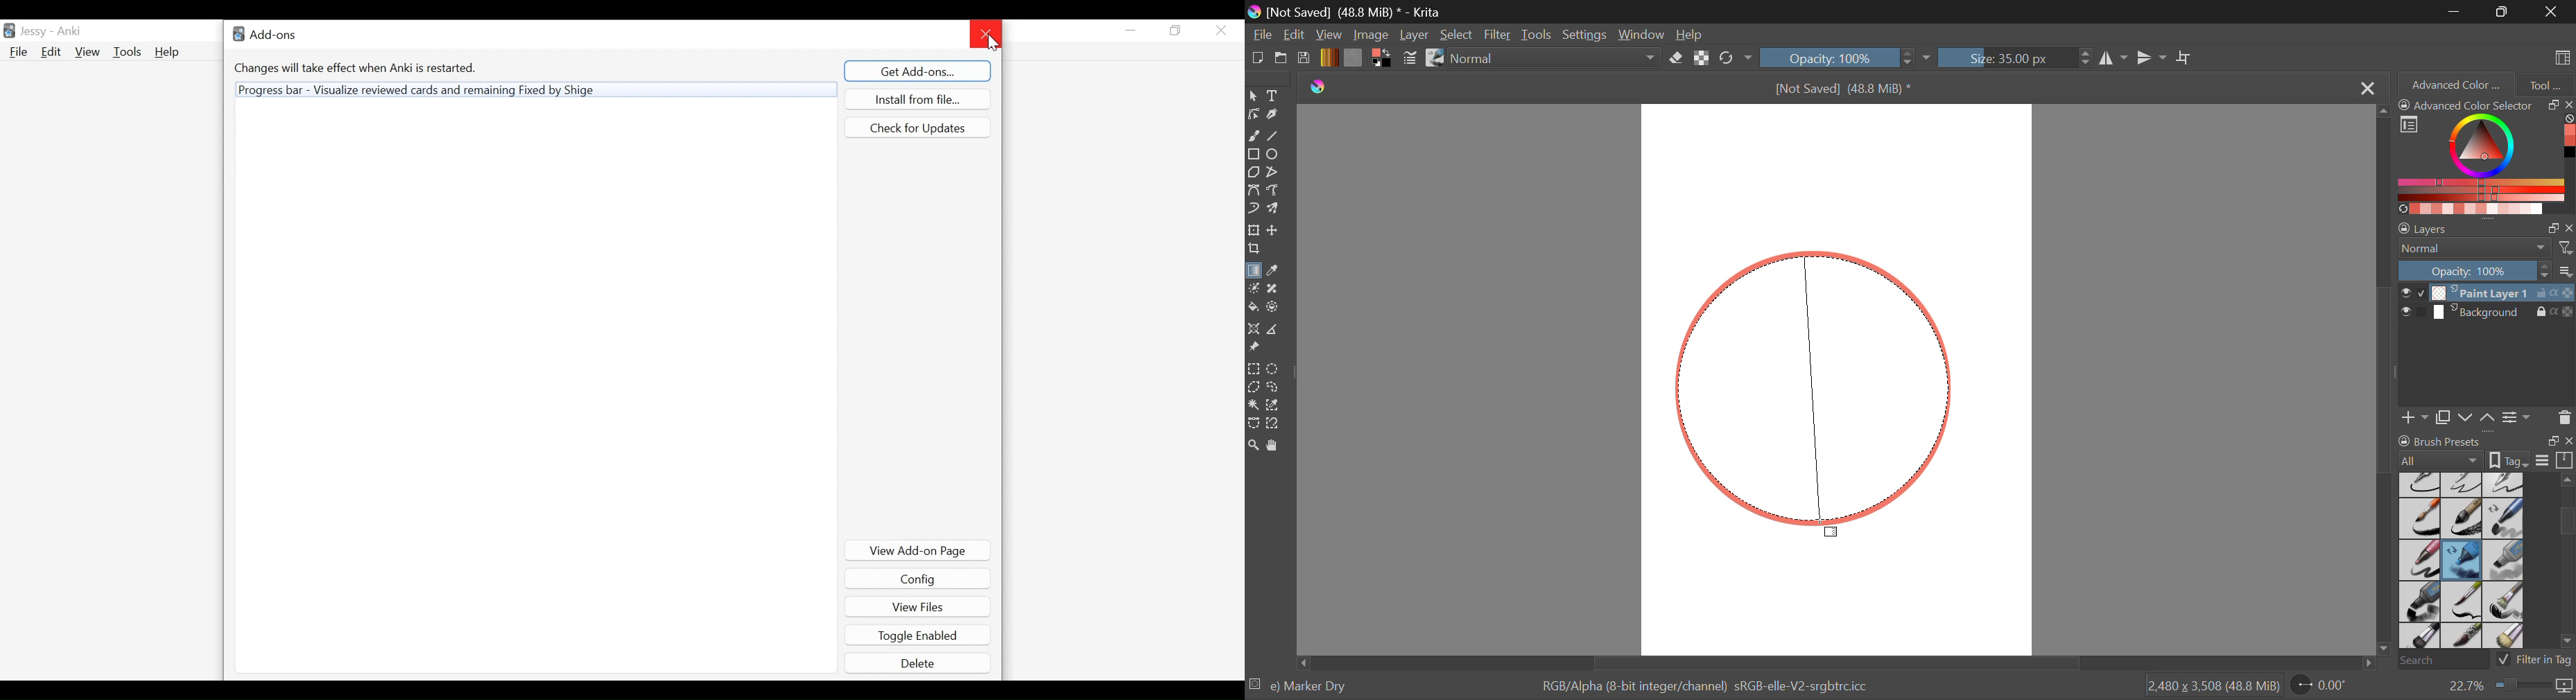 The height and width of the screenshot is (700, 2576). What do you see at coordinates (2545, 83) in the screenshot?
I see `Tool` at bounding box center [2545, 83].